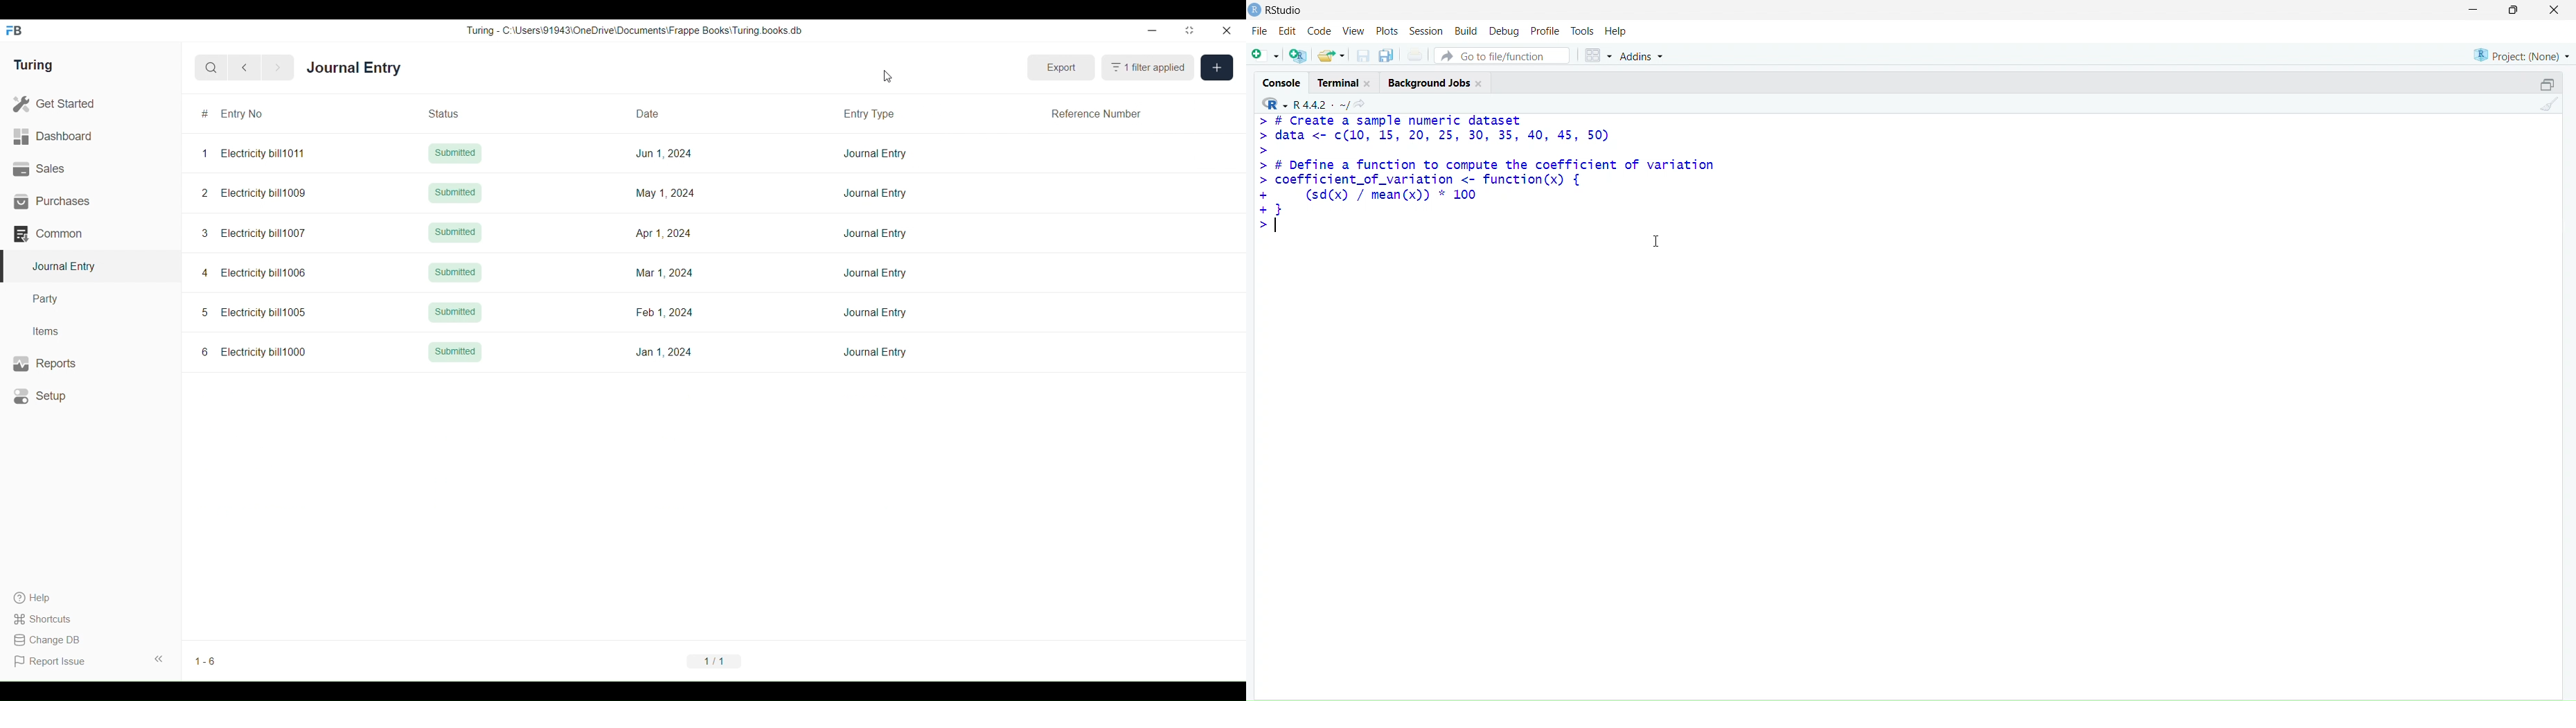 Image resolution: width=2576 pixels, height=728 pixels. What do you see at coordinates (1616, 32) in the screenshot?
I see `help` at bounding box center [1616, 32].